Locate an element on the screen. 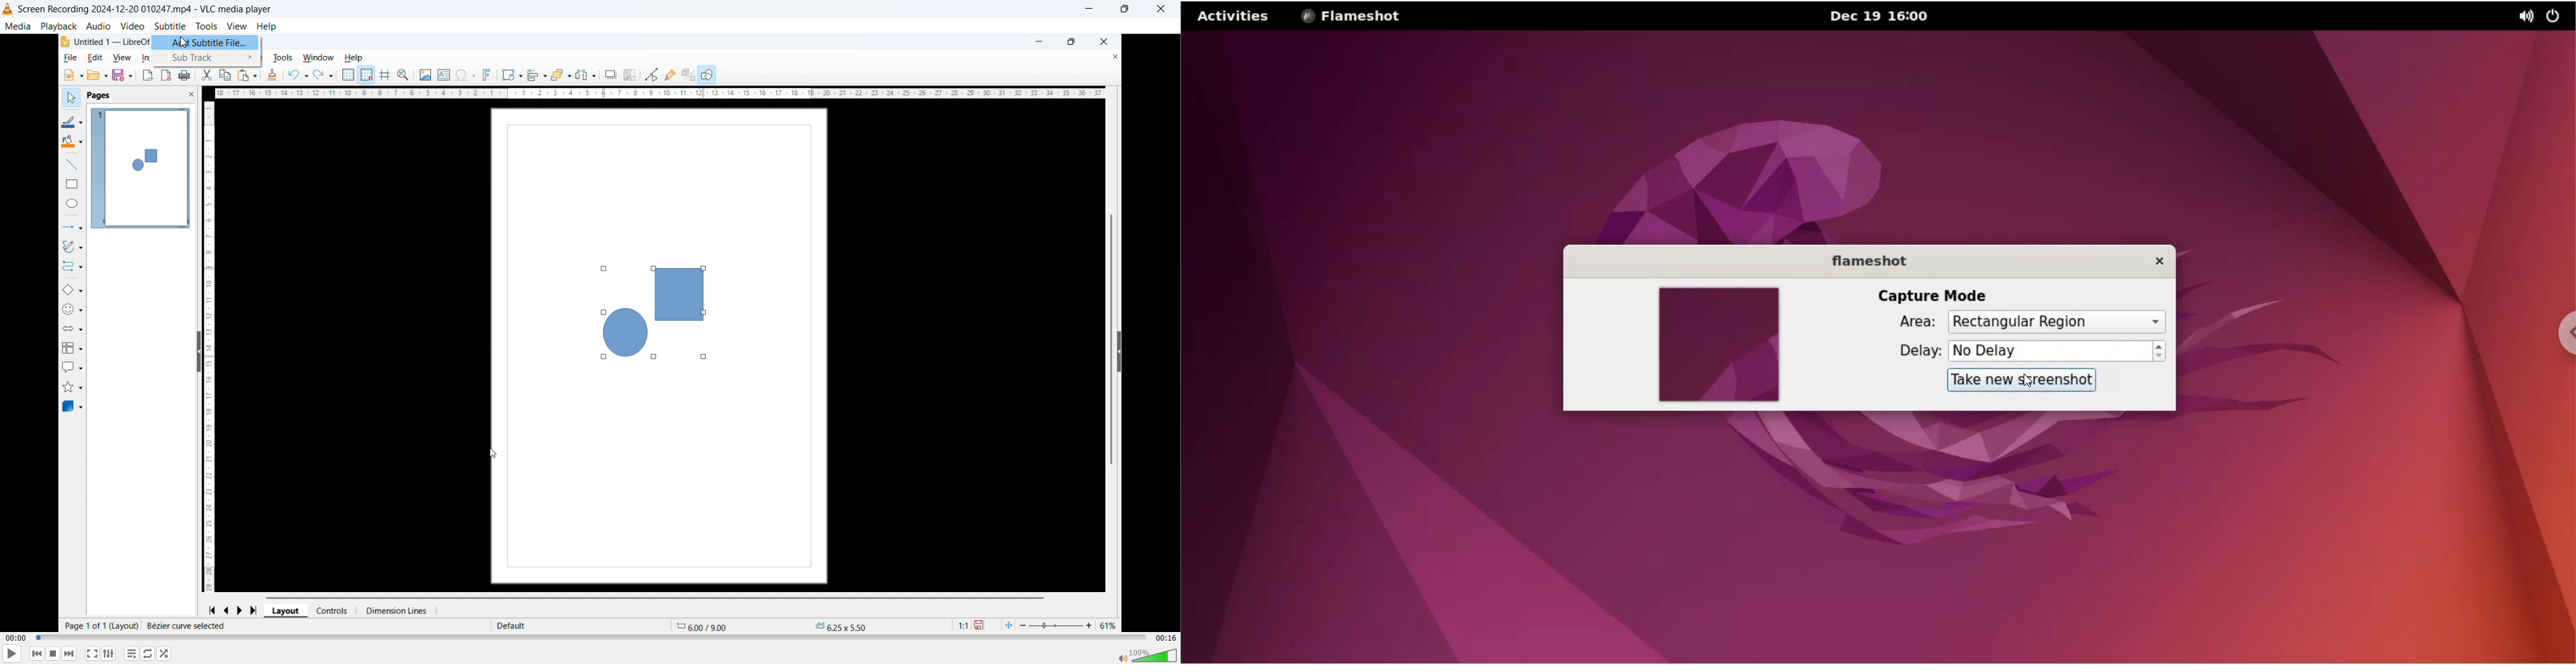 Image resolution: width=2576 pixels, height=672 pixels. screen recording 2024-12-20 010247 mp4 vlc media player is located at coordinates (153, 9).